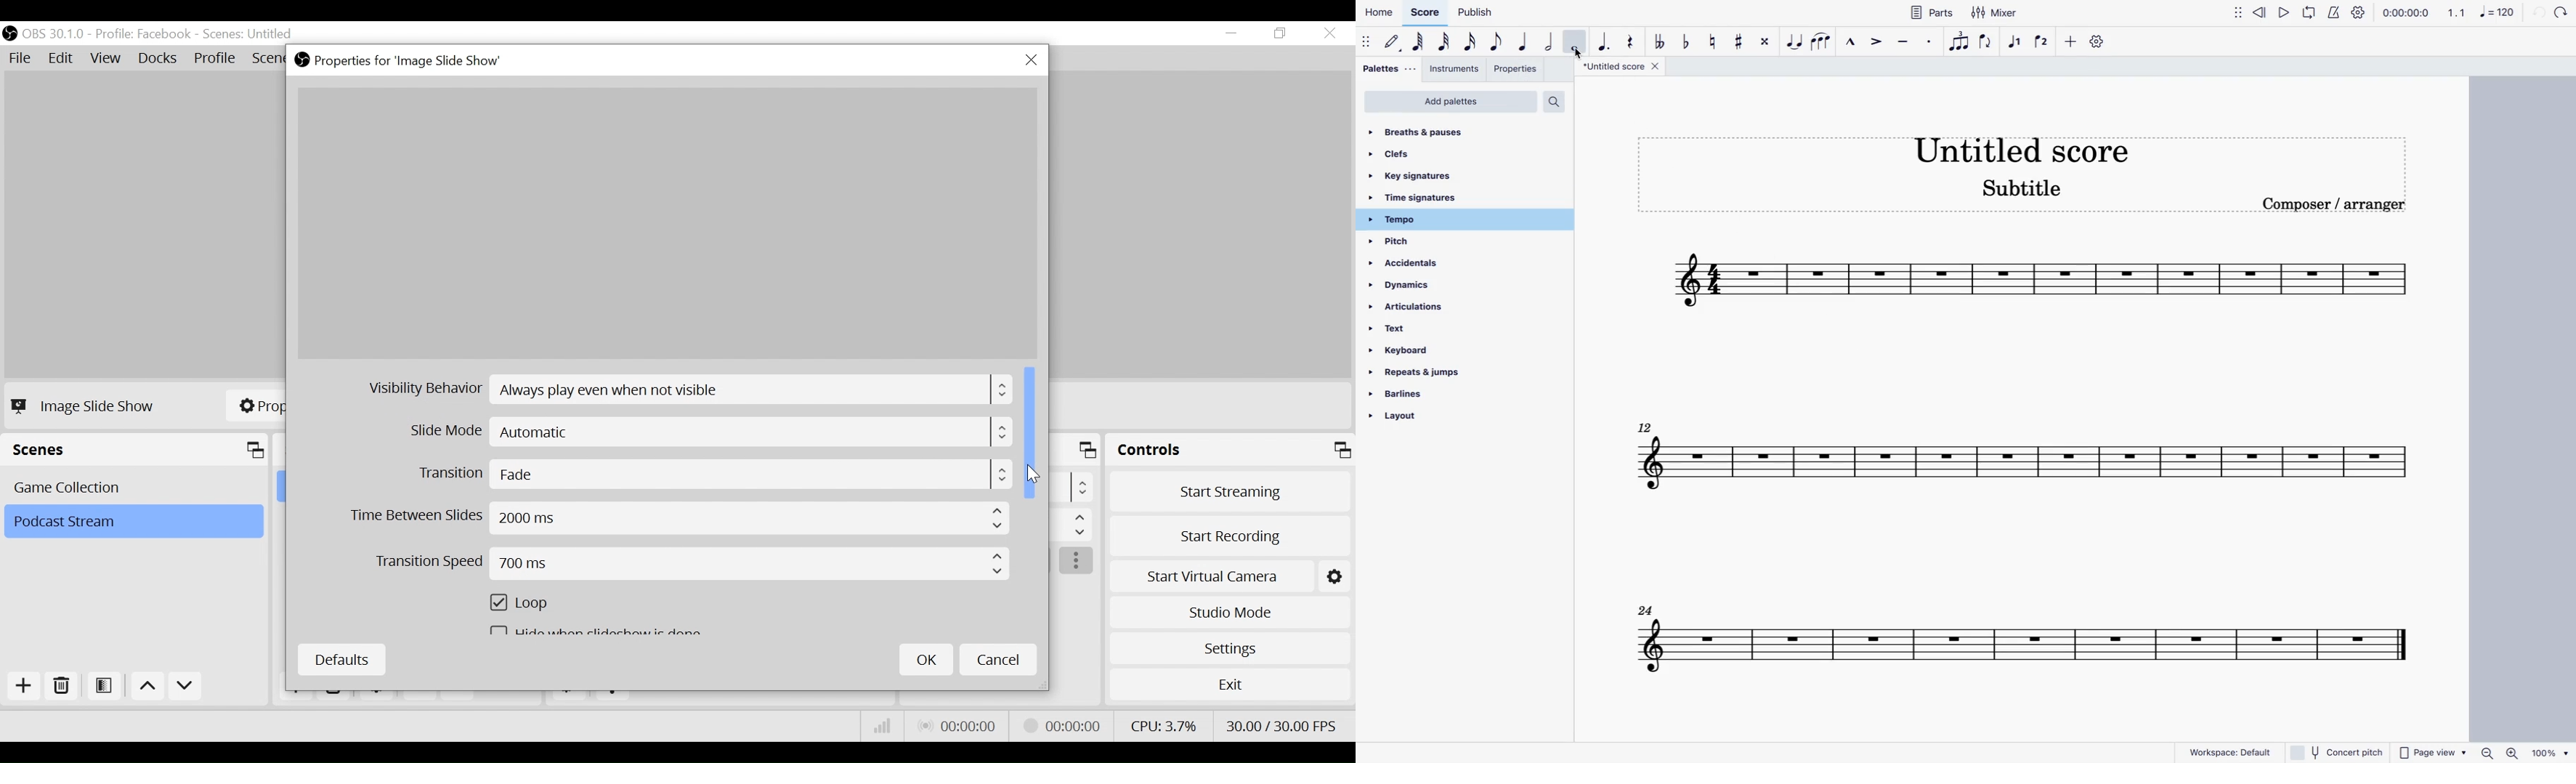 The height and width of the screenshot is (784, 2576). Describe the element at coordinates (1232, 532) in the screenshot. I see `Start Recording` at that location.